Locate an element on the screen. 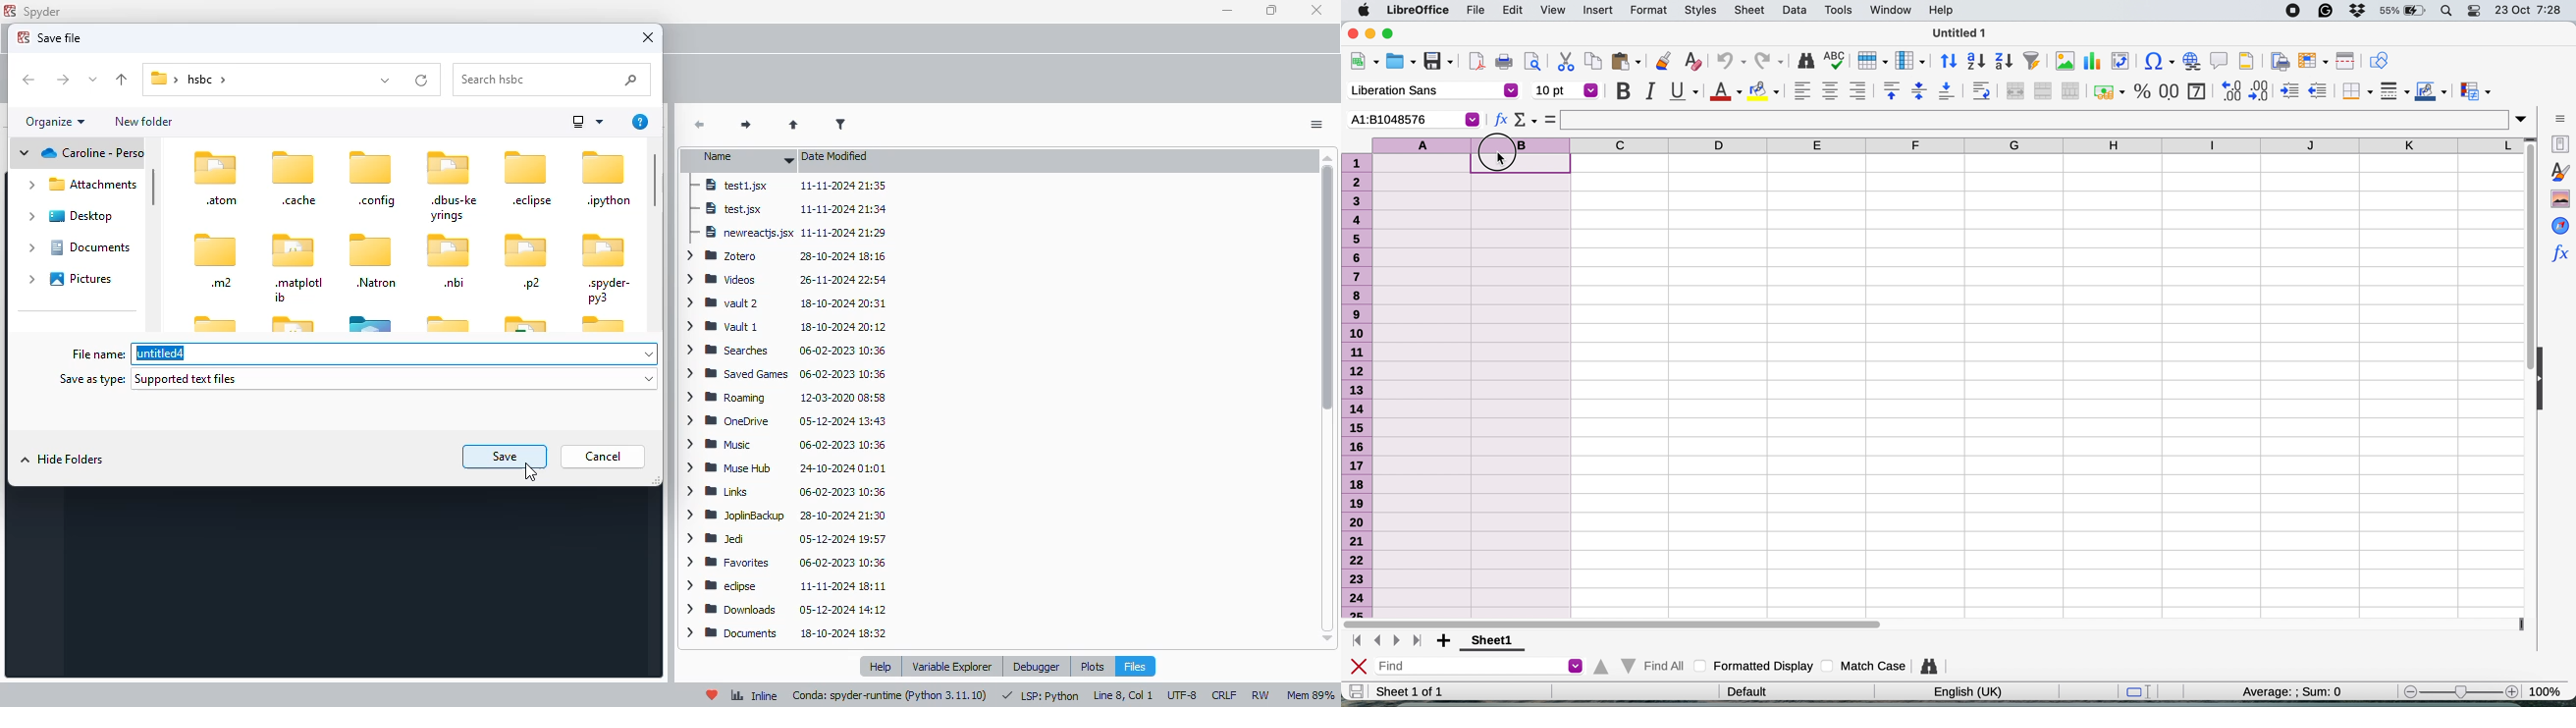 Image resolution: width=2576 pixels, height=728 pixels. current cell selection is located at coordinates (1410, 119).